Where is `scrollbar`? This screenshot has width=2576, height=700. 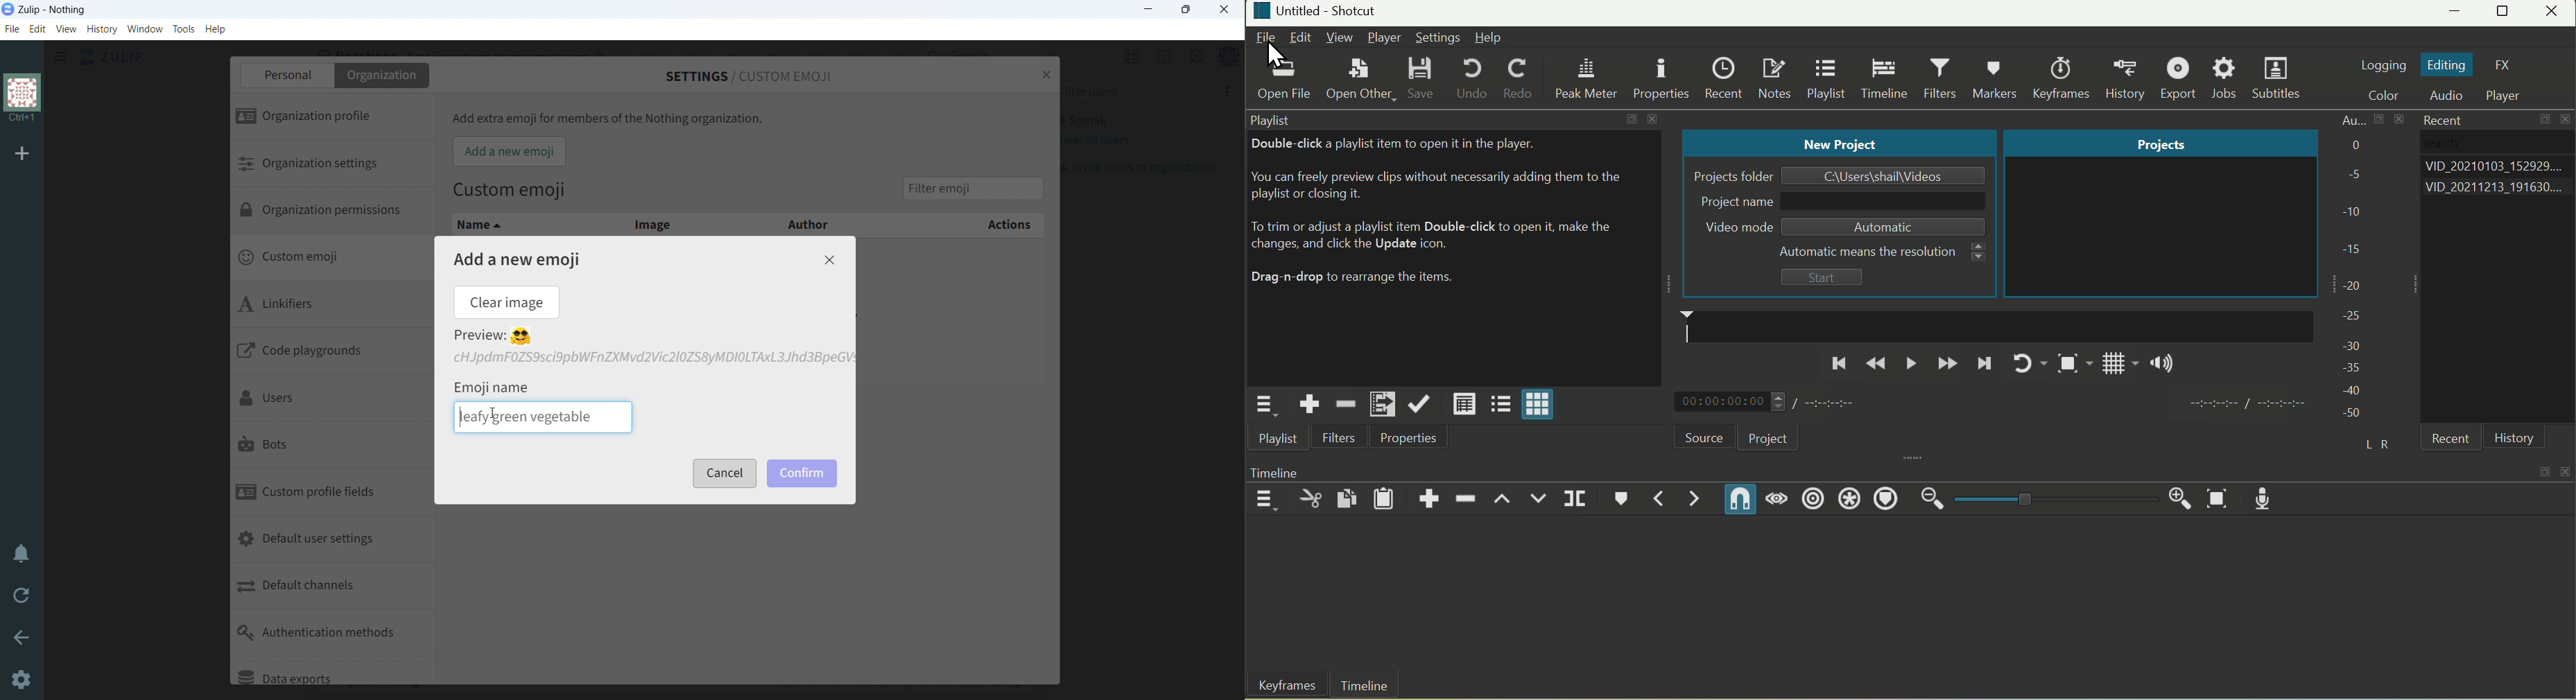
scrollbar is located at coordinates (501, 439).